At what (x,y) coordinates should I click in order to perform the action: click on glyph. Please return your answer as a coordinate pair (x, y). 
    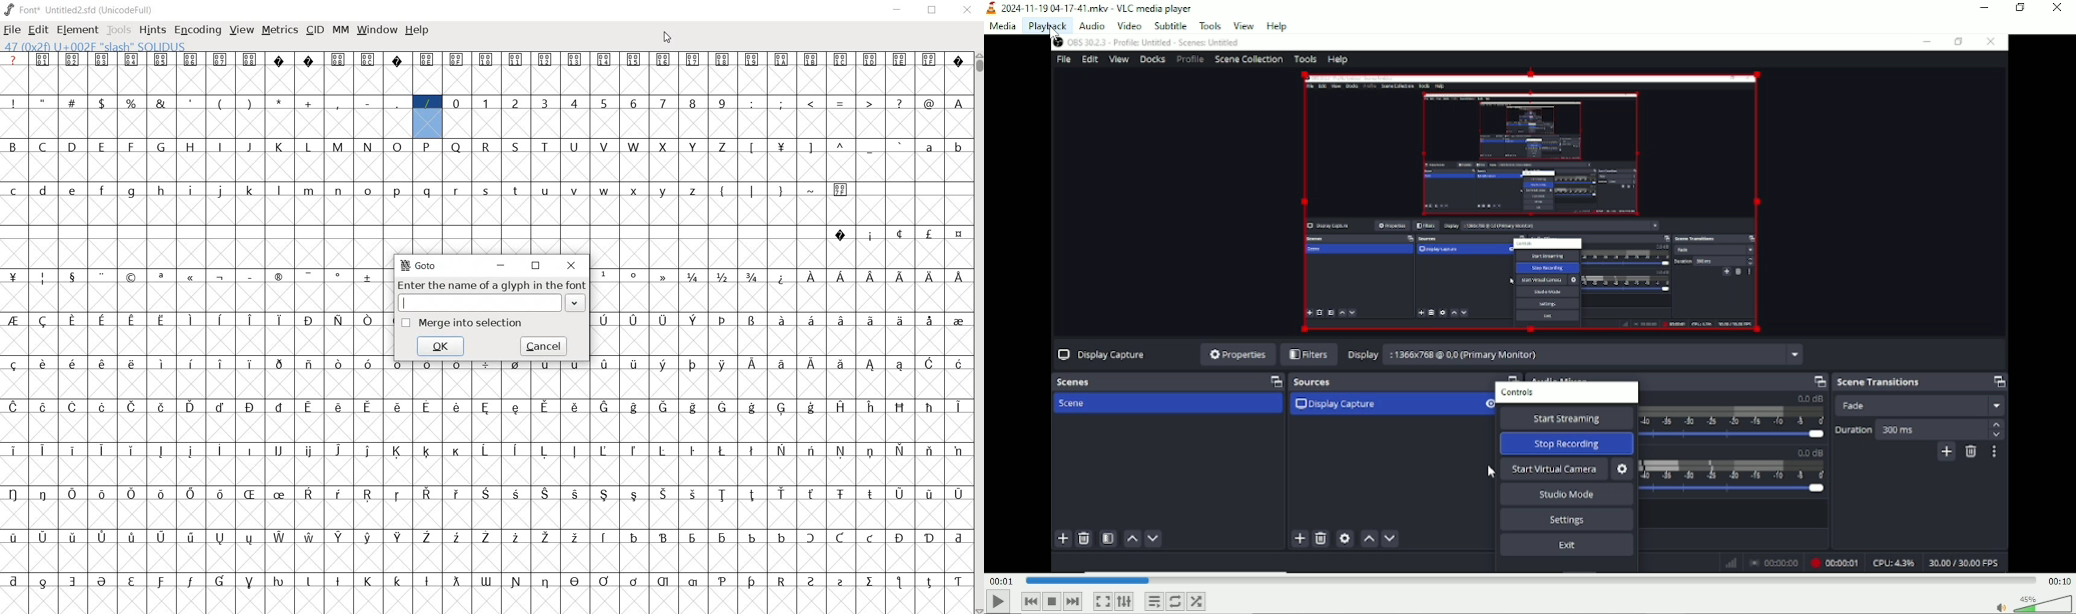
    Looking at the image, I should click on (634, 408).